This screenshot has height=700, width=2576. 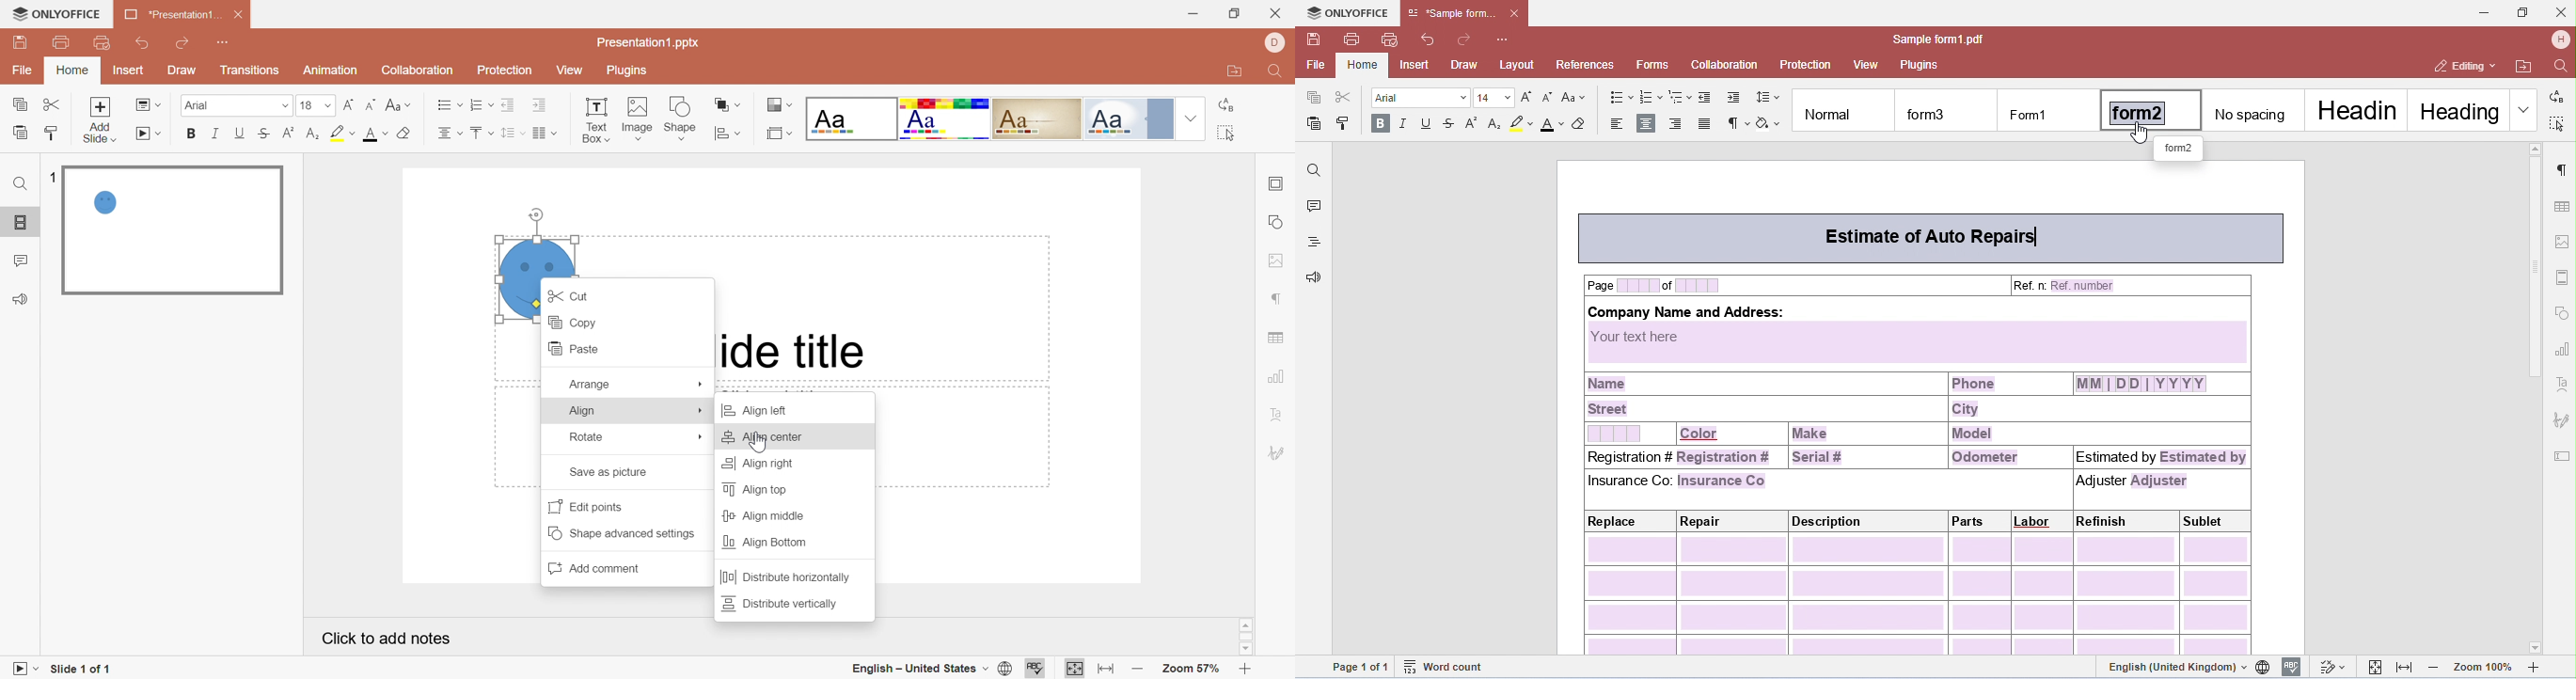 What do you see at coordinates (788, 577) in the screenshot?
I see `Distribute horizontally` at bounding box center [788, 577].